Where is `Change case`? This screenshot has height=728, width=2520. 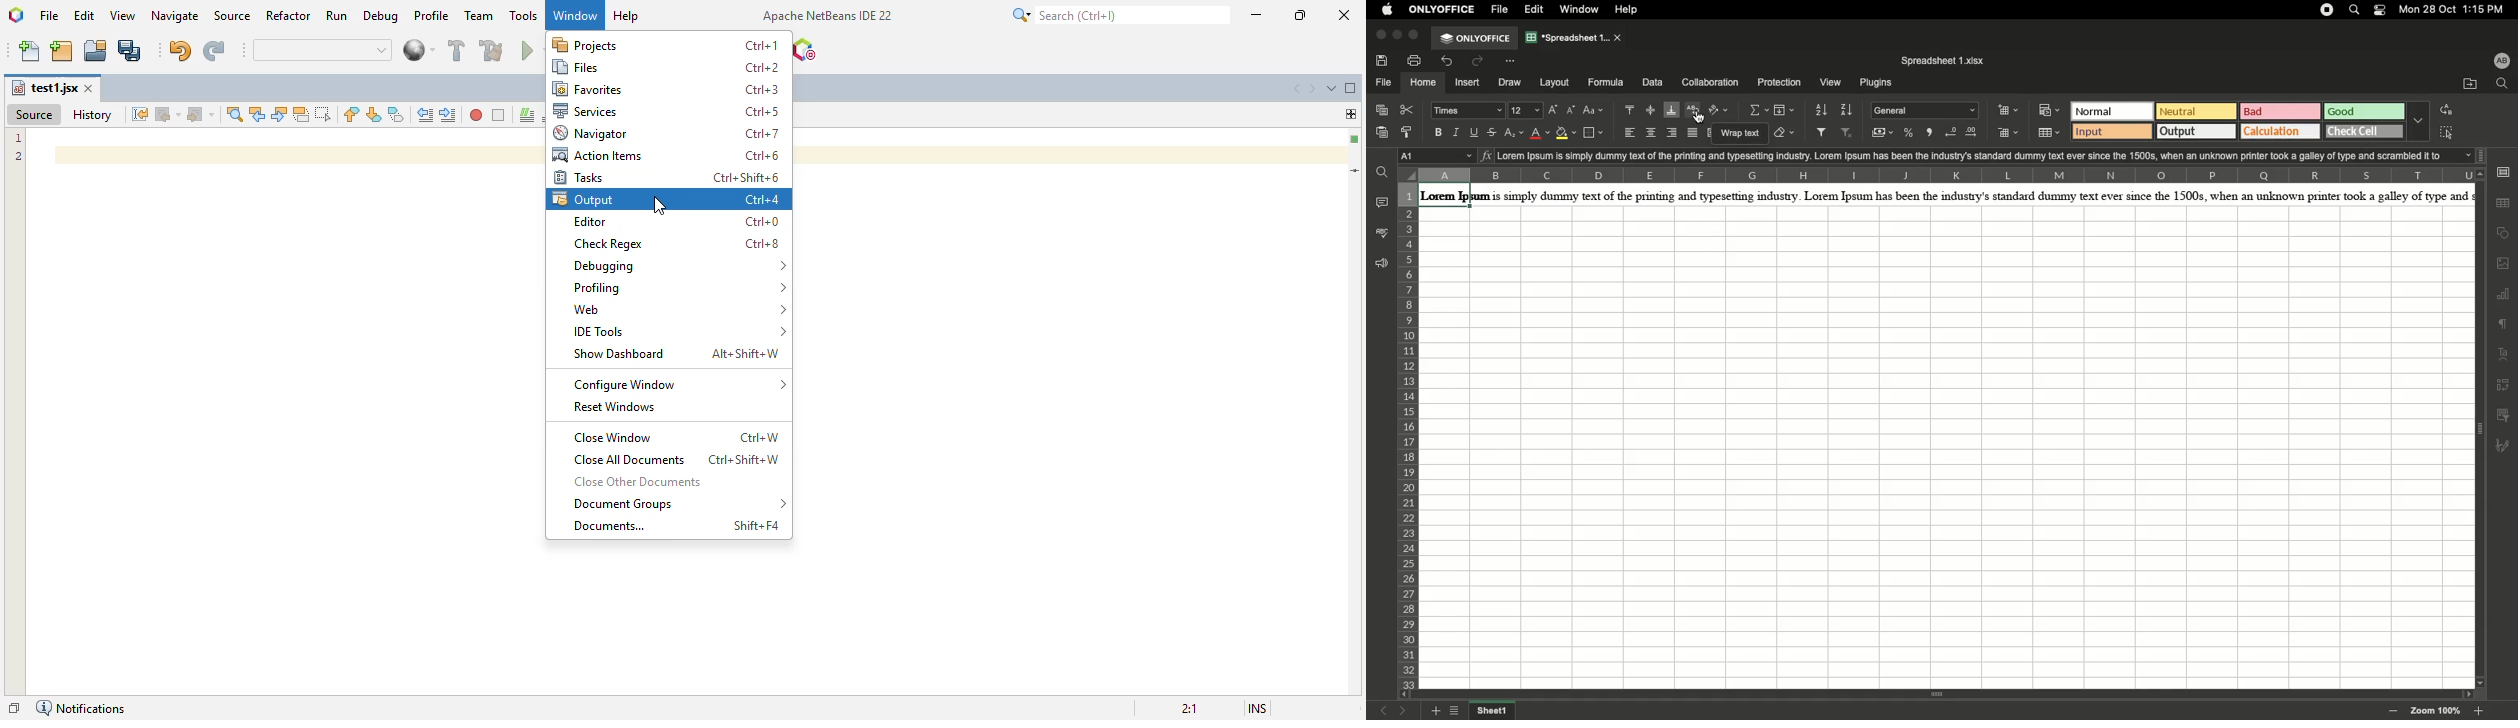
Change case is located at coordinates (1596, 111).